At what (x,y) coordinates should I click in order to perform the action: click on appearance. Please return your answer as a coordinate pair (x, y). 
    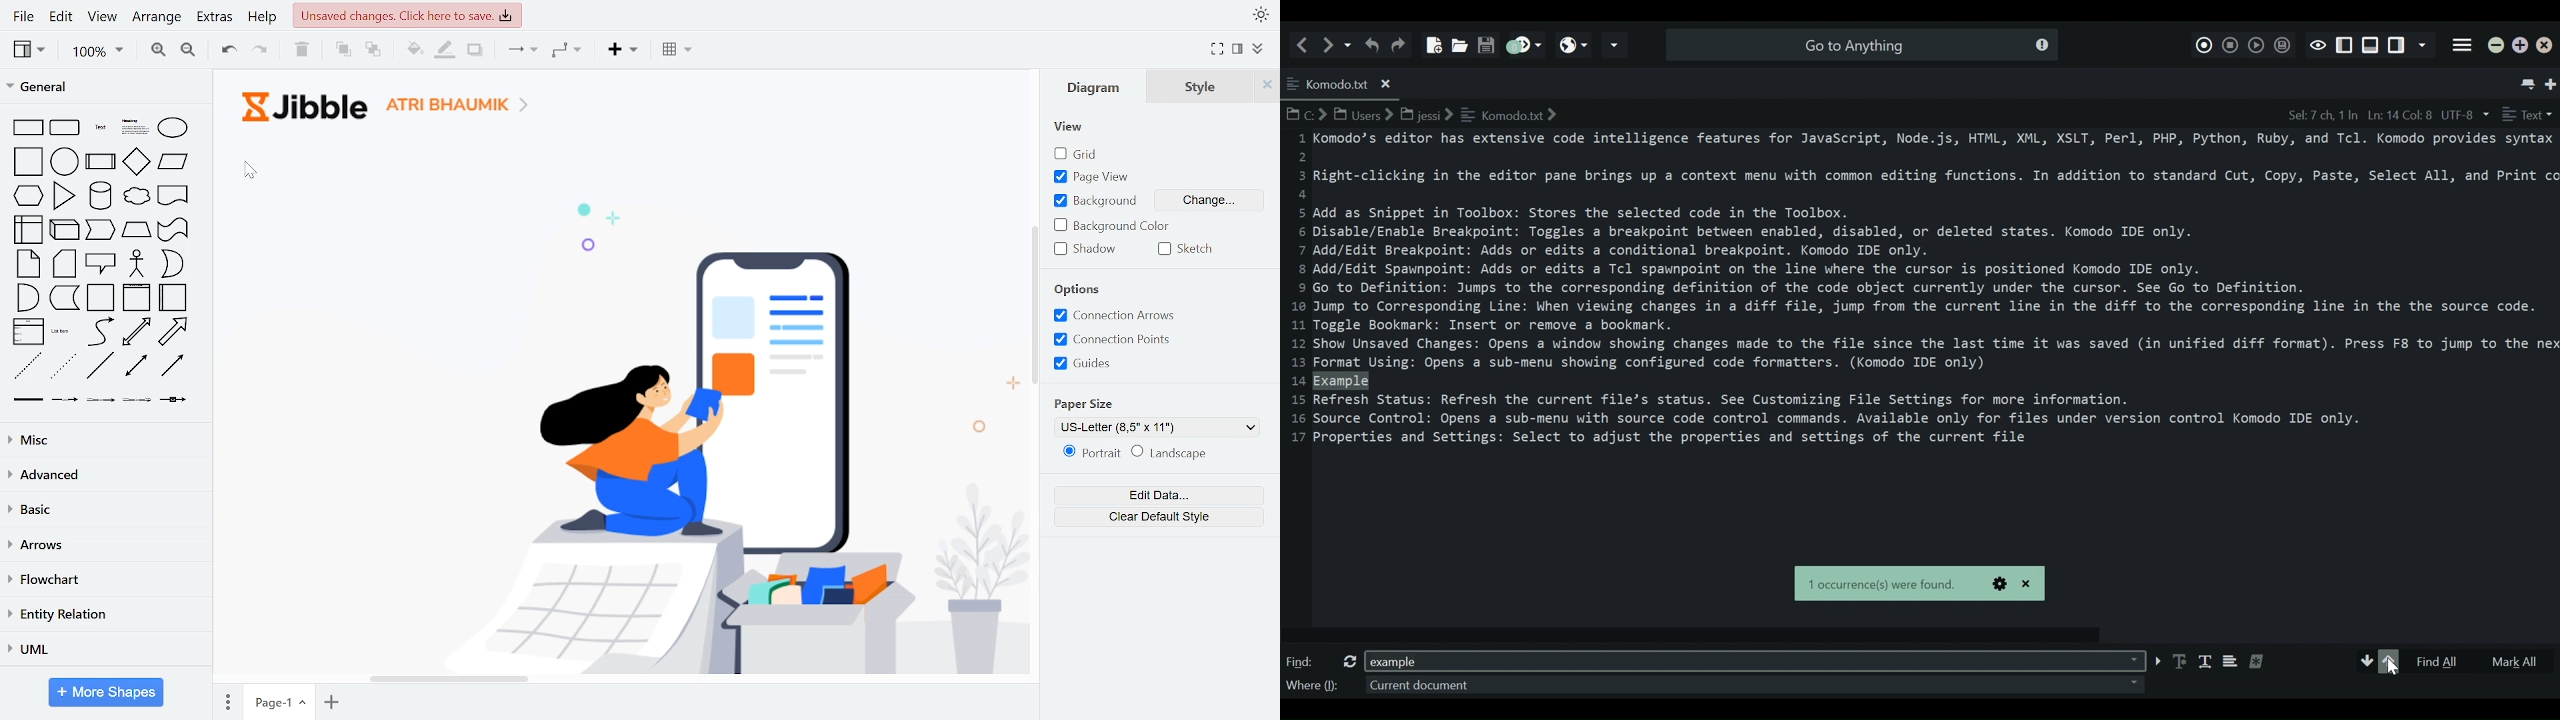
    Looking at the image, I should click on (1258, 15).